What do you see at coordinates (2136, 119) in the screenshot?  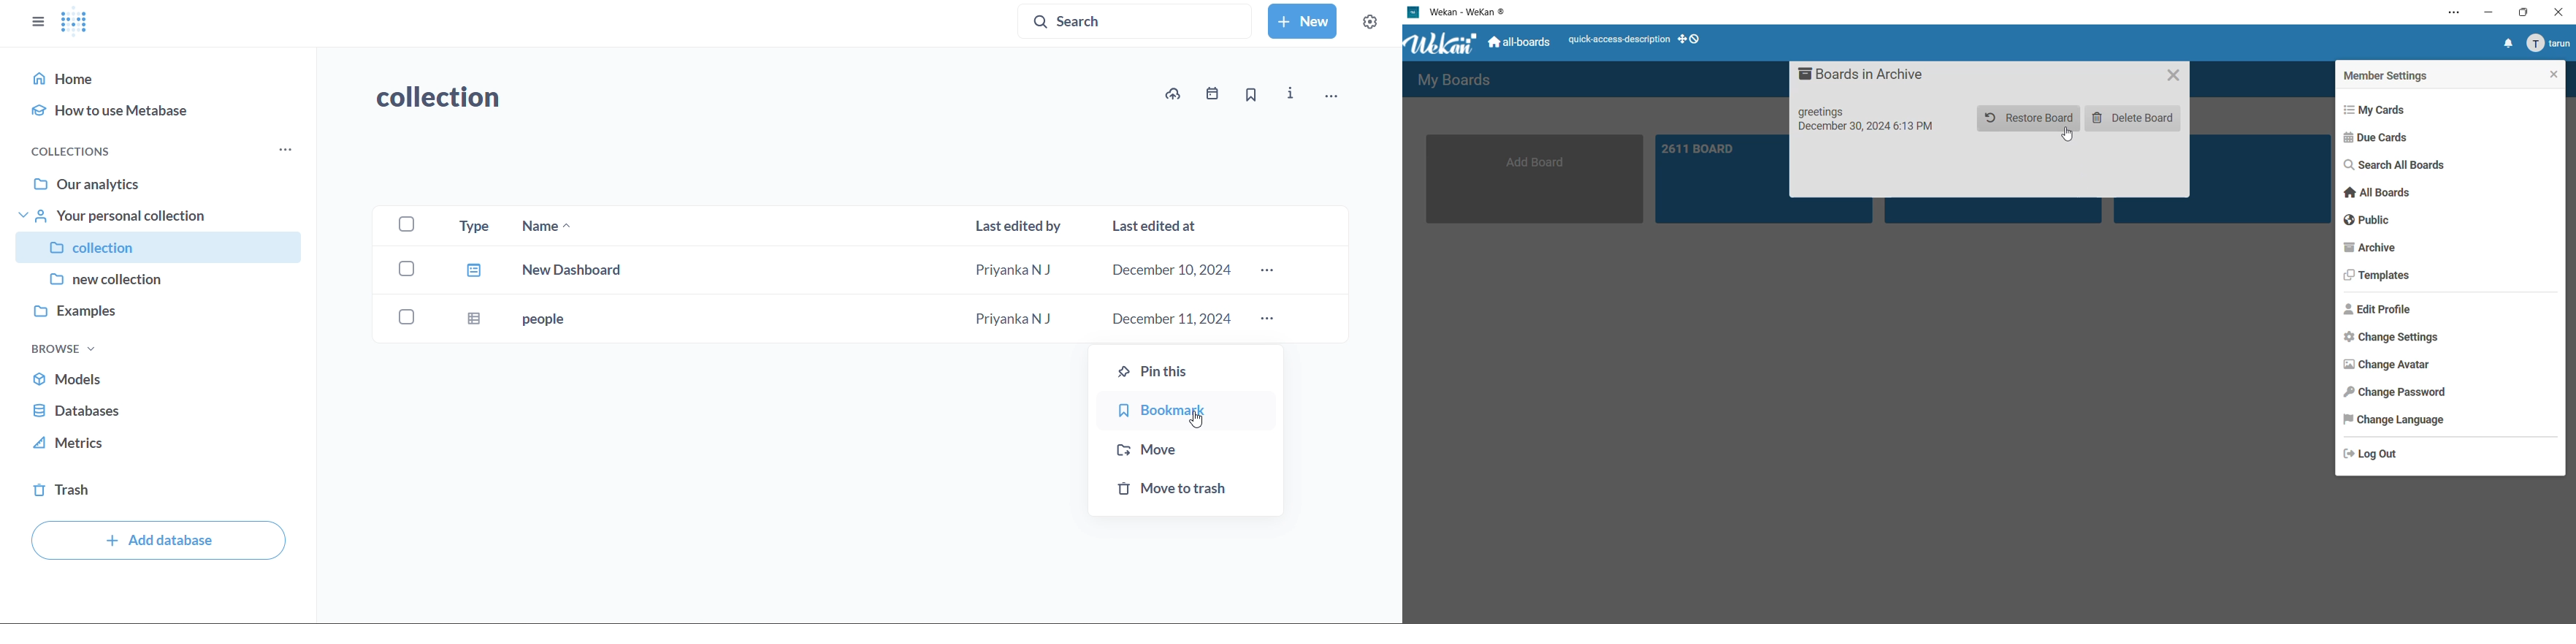 I see `delete board` at bounding box center [2136, 119].